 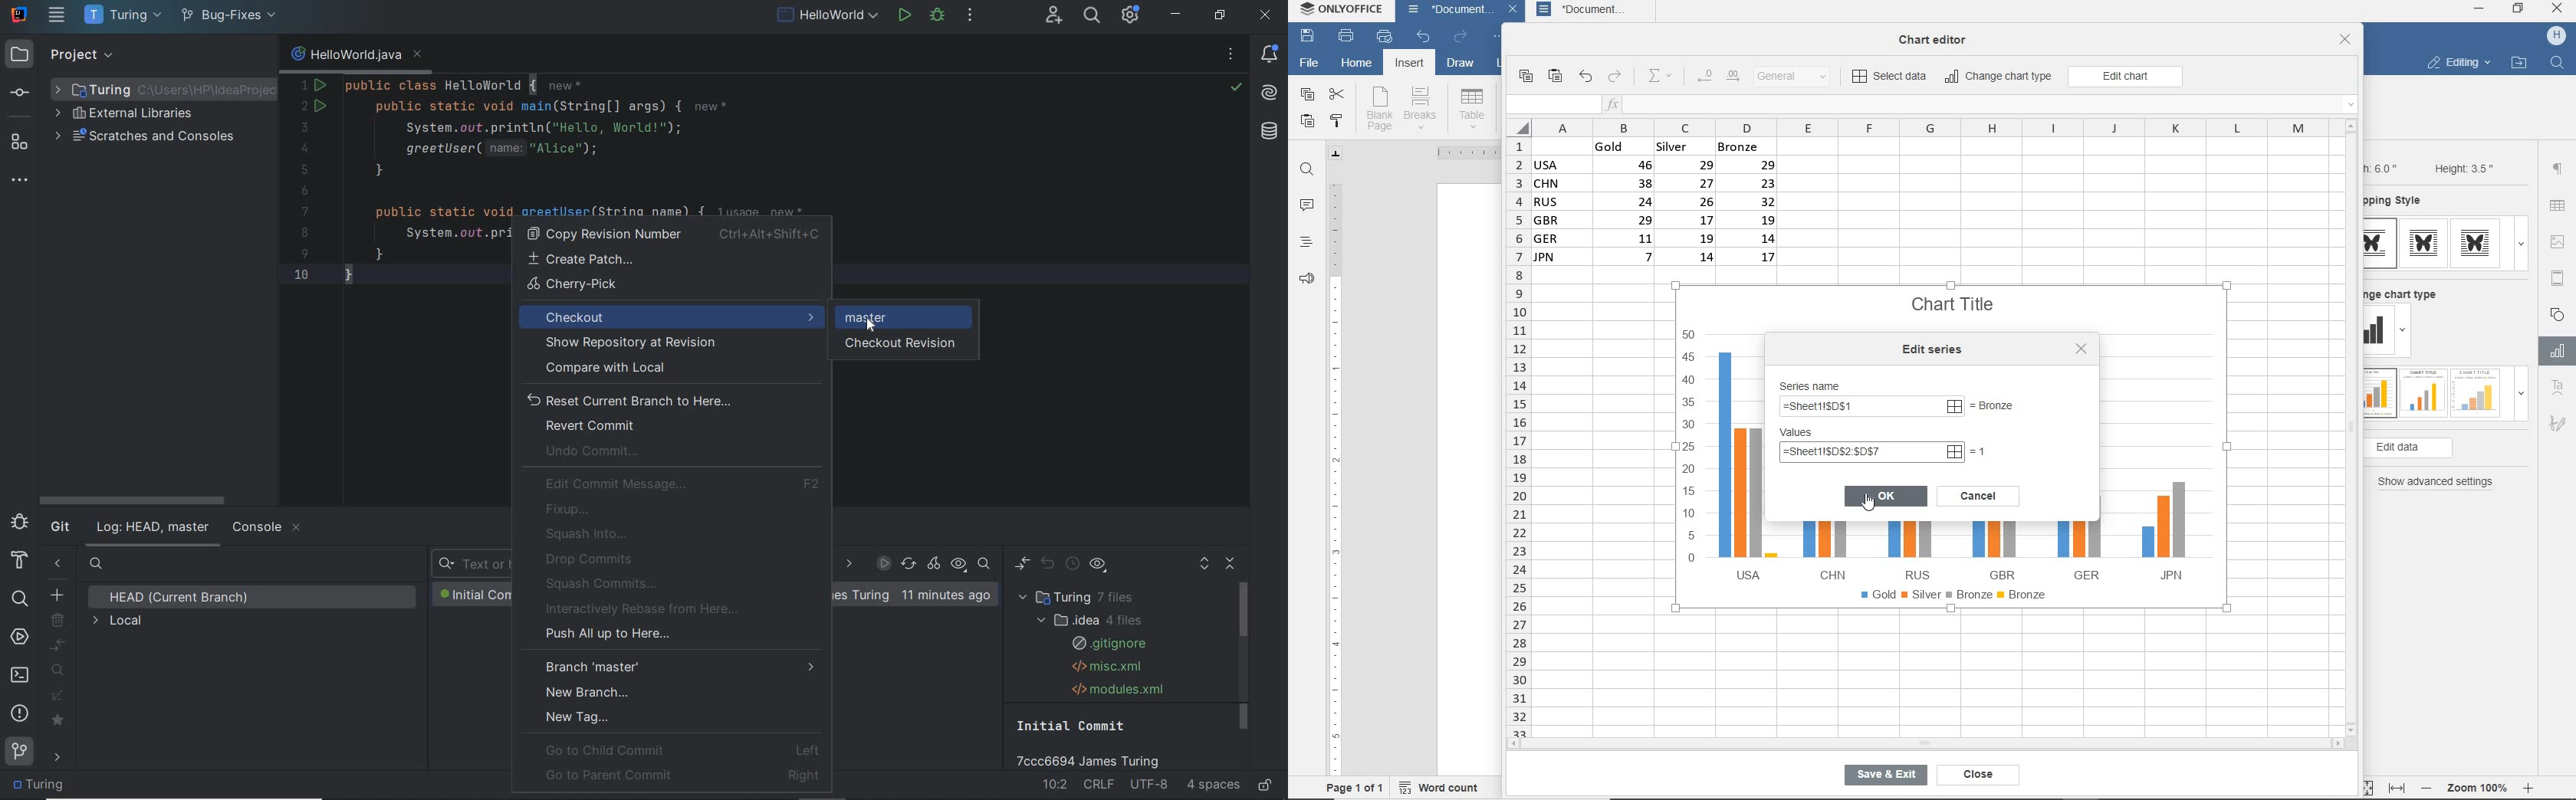 What do you see at coordinates (1107, 644) in the screenshot?
I see `.gitignore` at bounding box center [1107, 644].